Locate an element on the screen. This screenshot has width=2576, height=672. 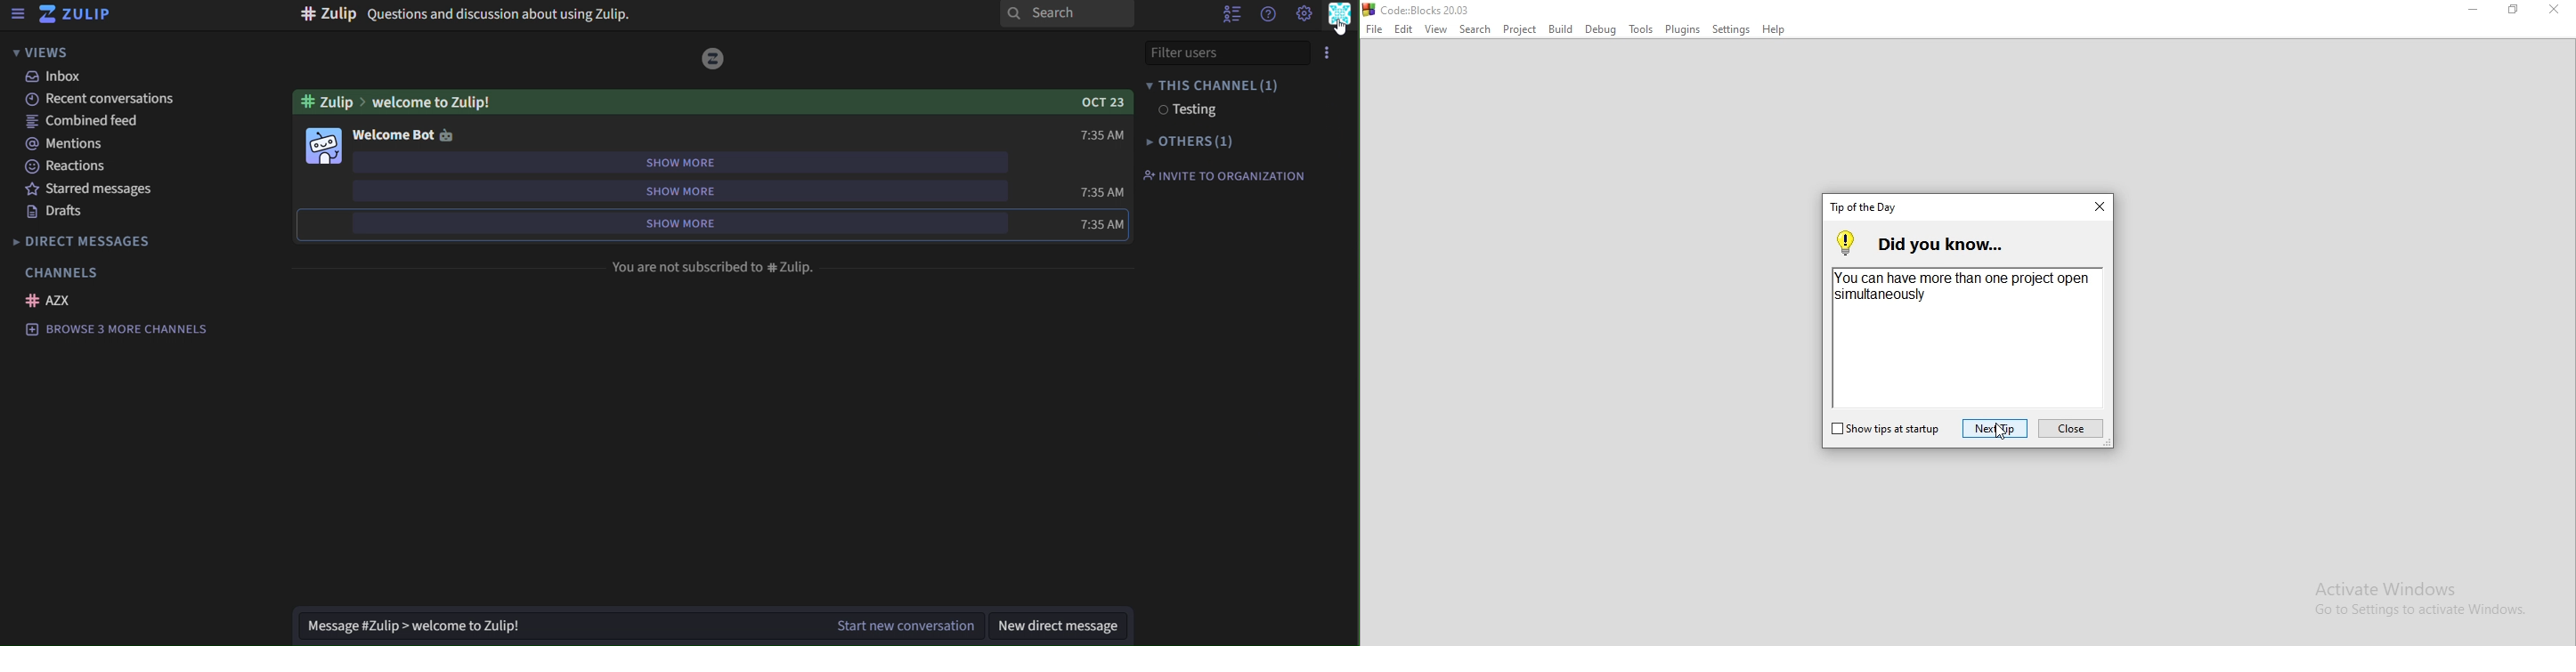
# Zulip > is located at coordinates (330, 104).